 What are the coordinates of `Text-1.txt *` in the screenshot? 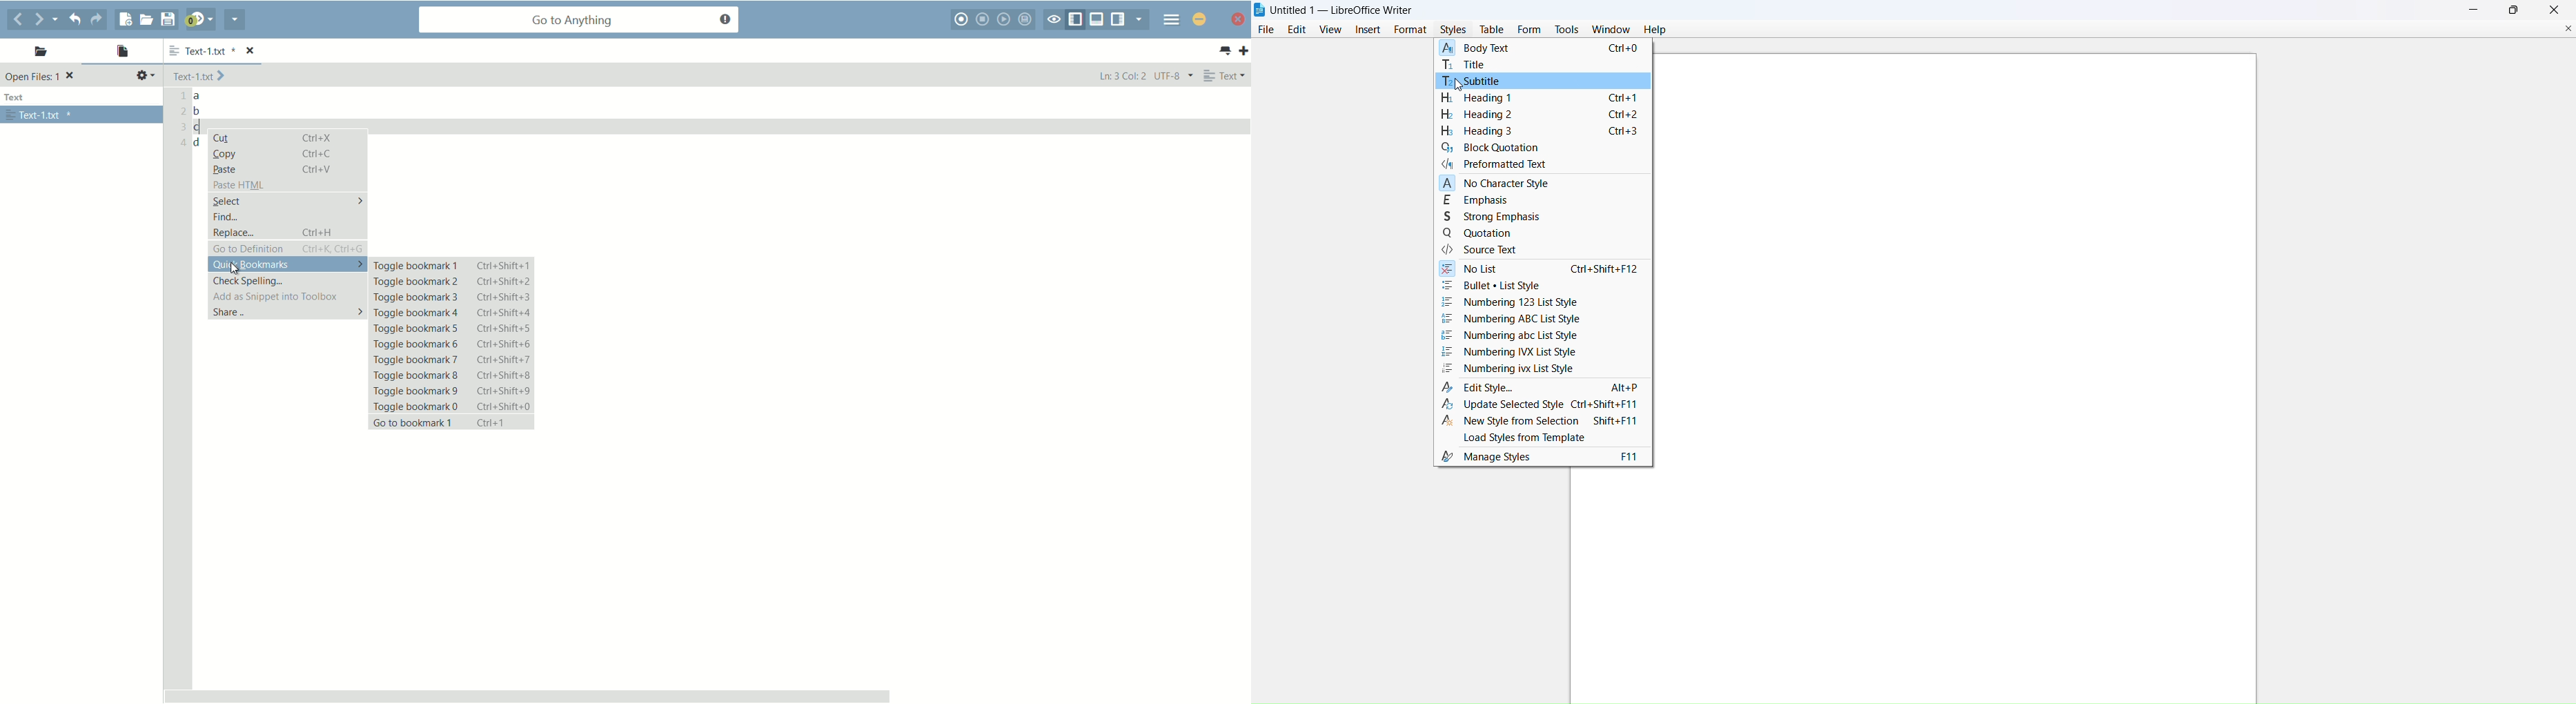 It's located at (40, 115).